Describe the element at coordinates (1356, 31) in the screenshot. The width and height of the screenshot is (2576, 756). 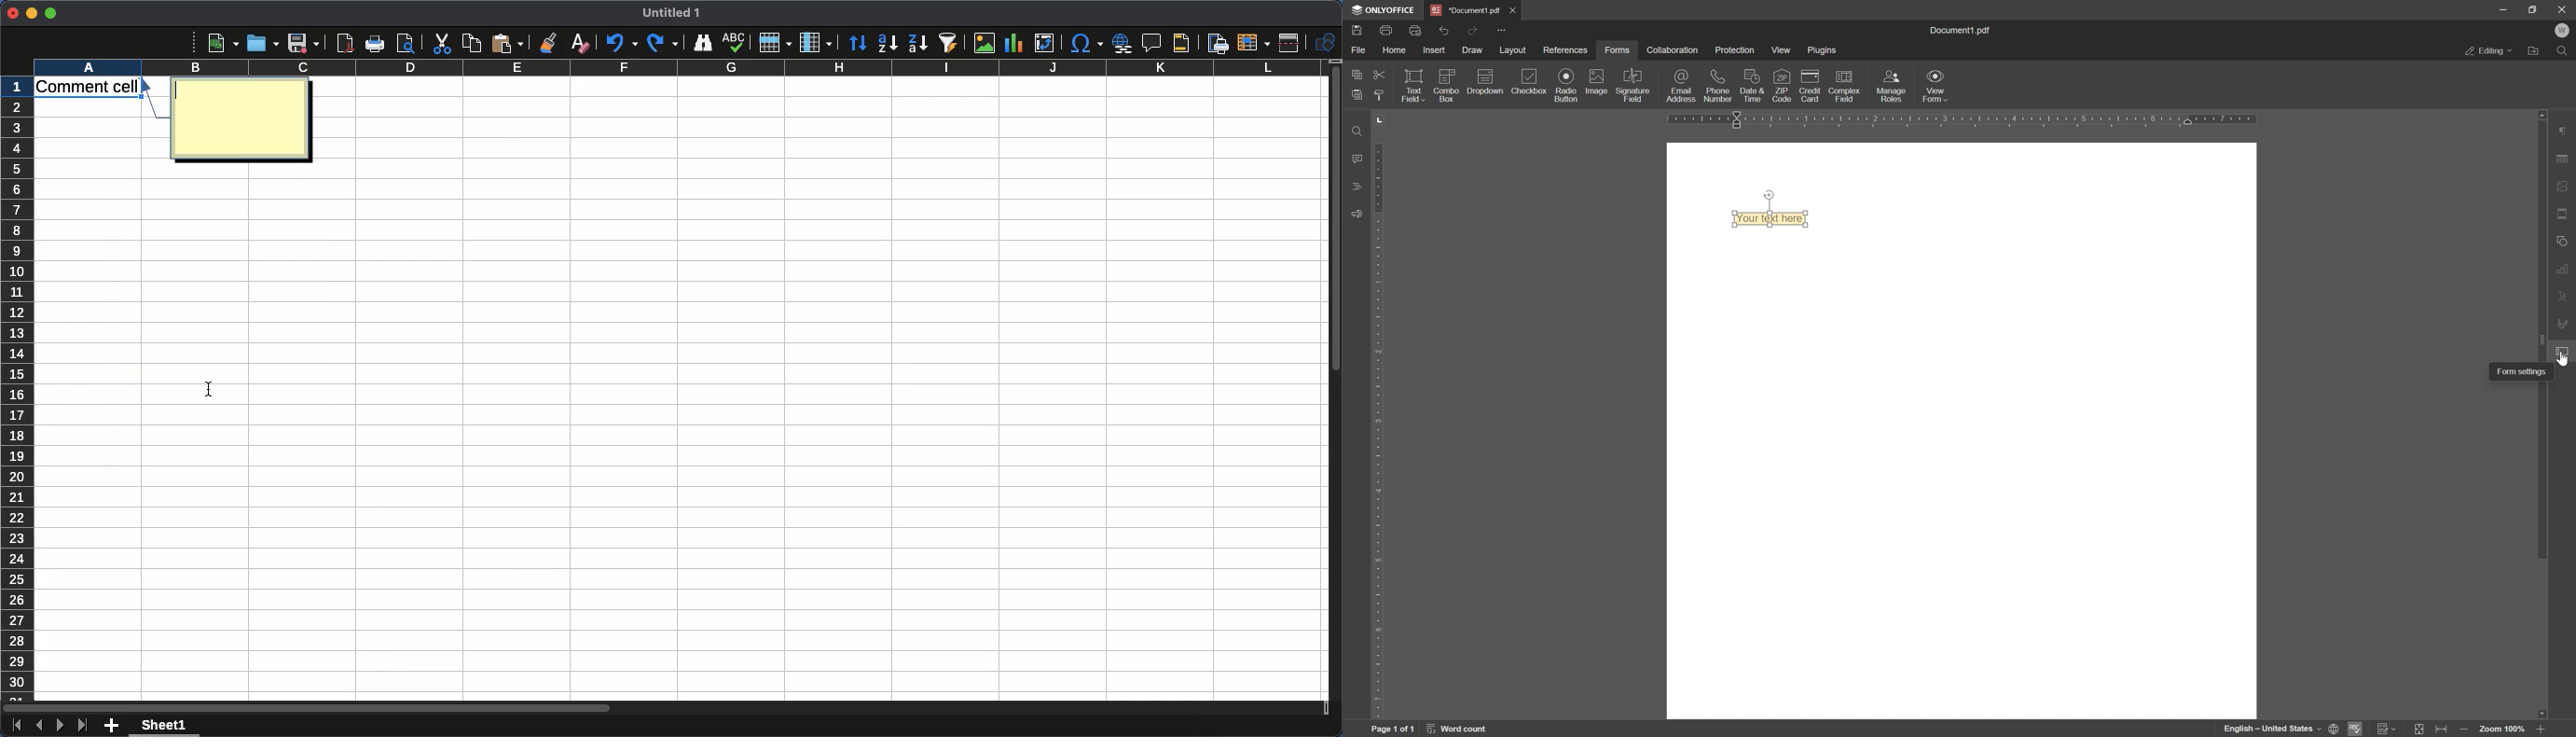
I see `save` at that location.